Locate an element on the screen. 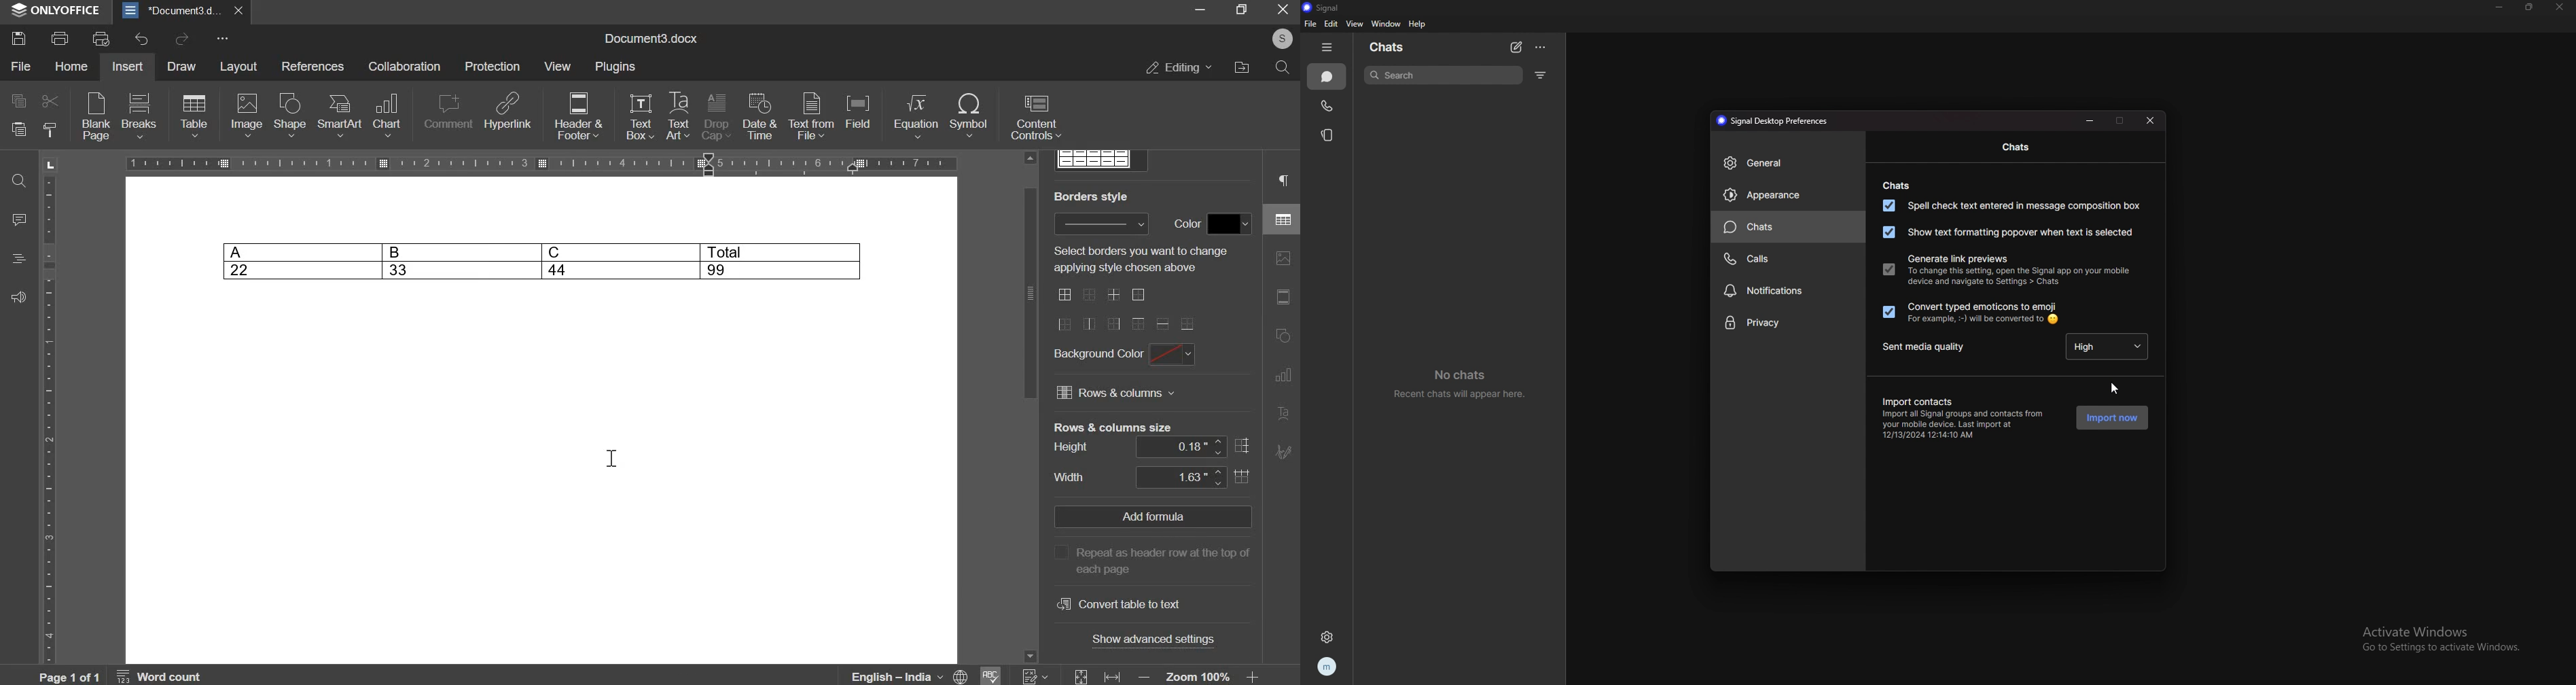 This screenshot has height=700, width=2576. copy style is located at coordinates (50, 129).